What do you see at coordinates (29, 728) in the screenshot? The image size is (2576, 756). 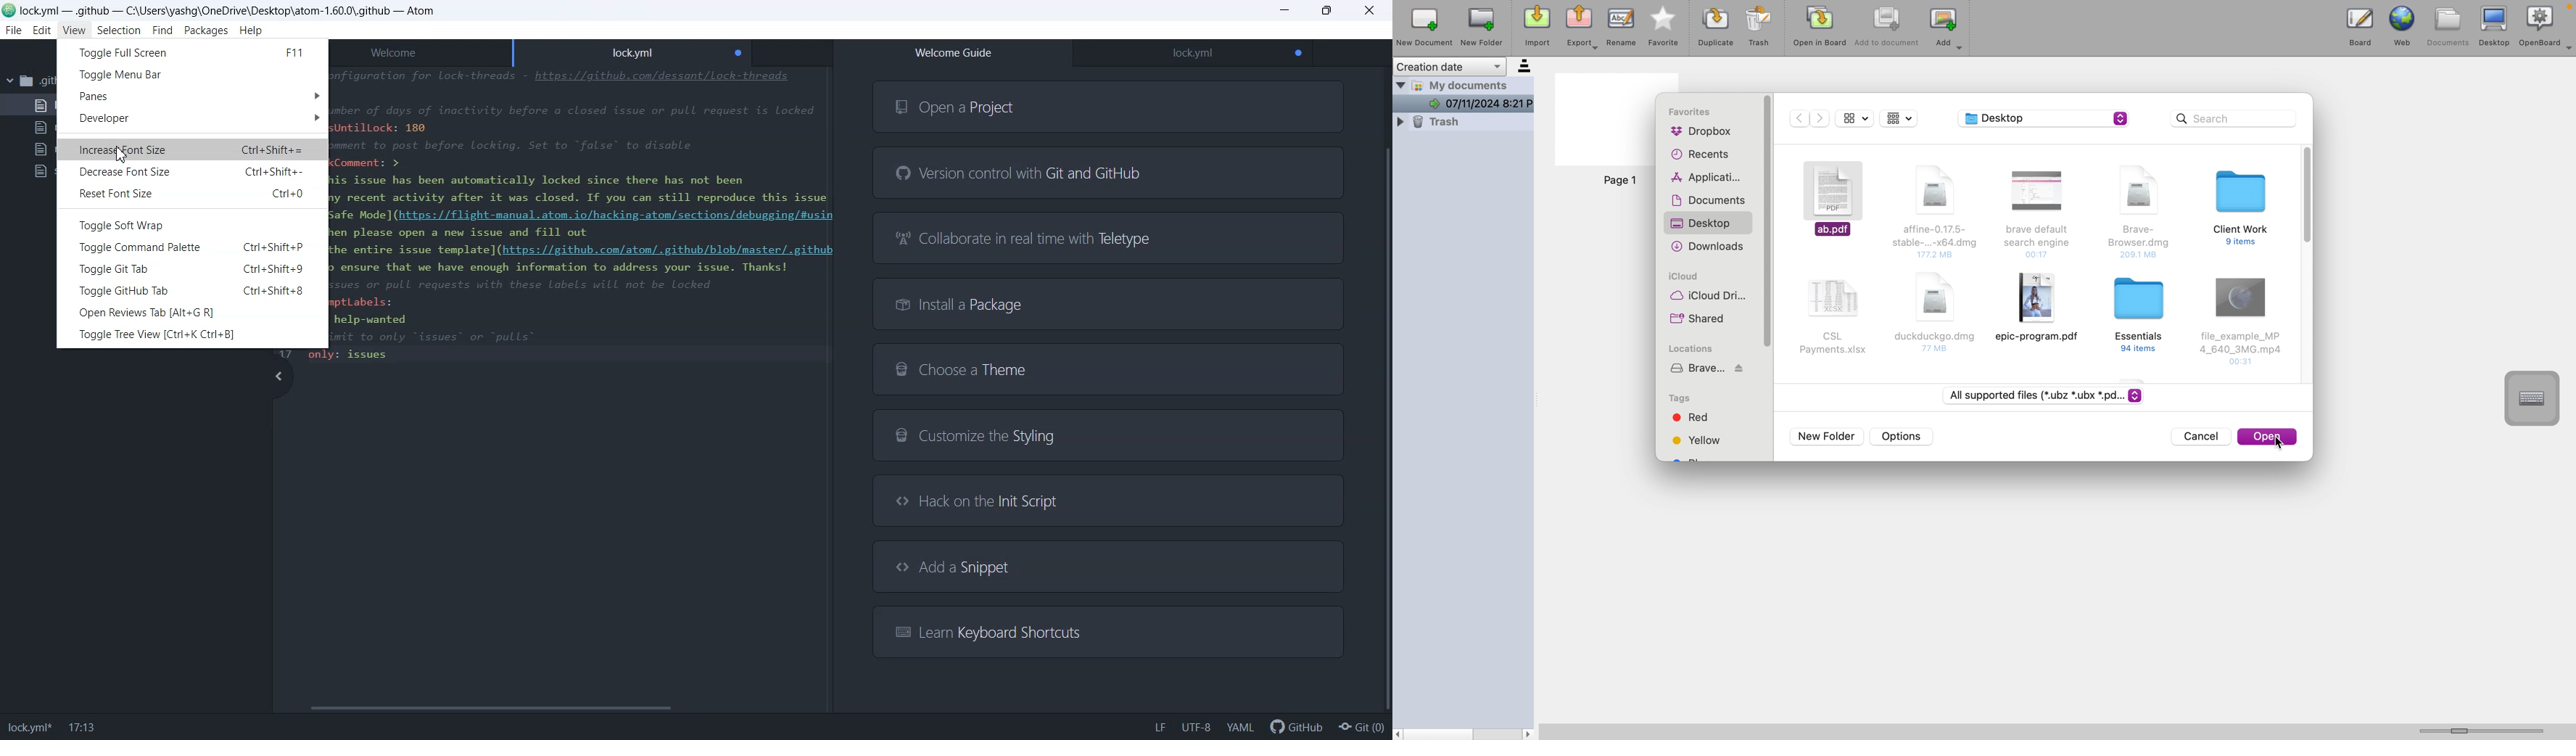 I see `Lock.yml*` at bounding box center [29, 728].